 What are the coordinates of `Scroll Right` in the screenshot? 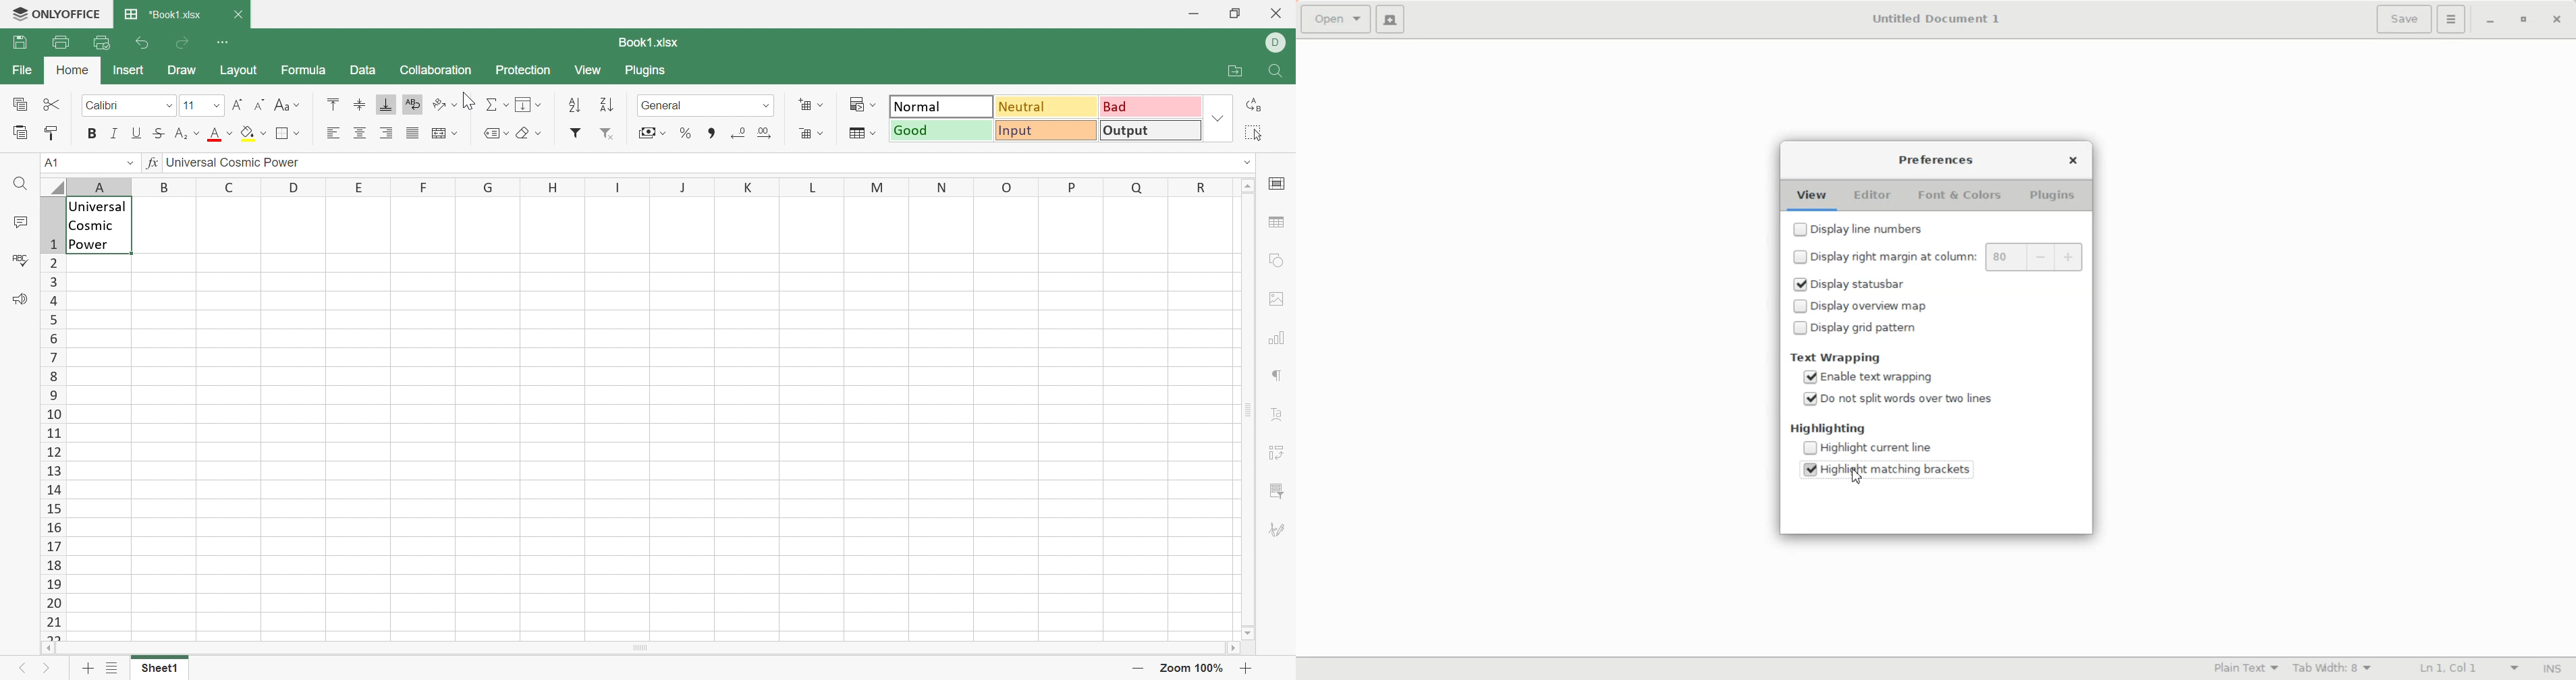 It's located at (1234, 649).